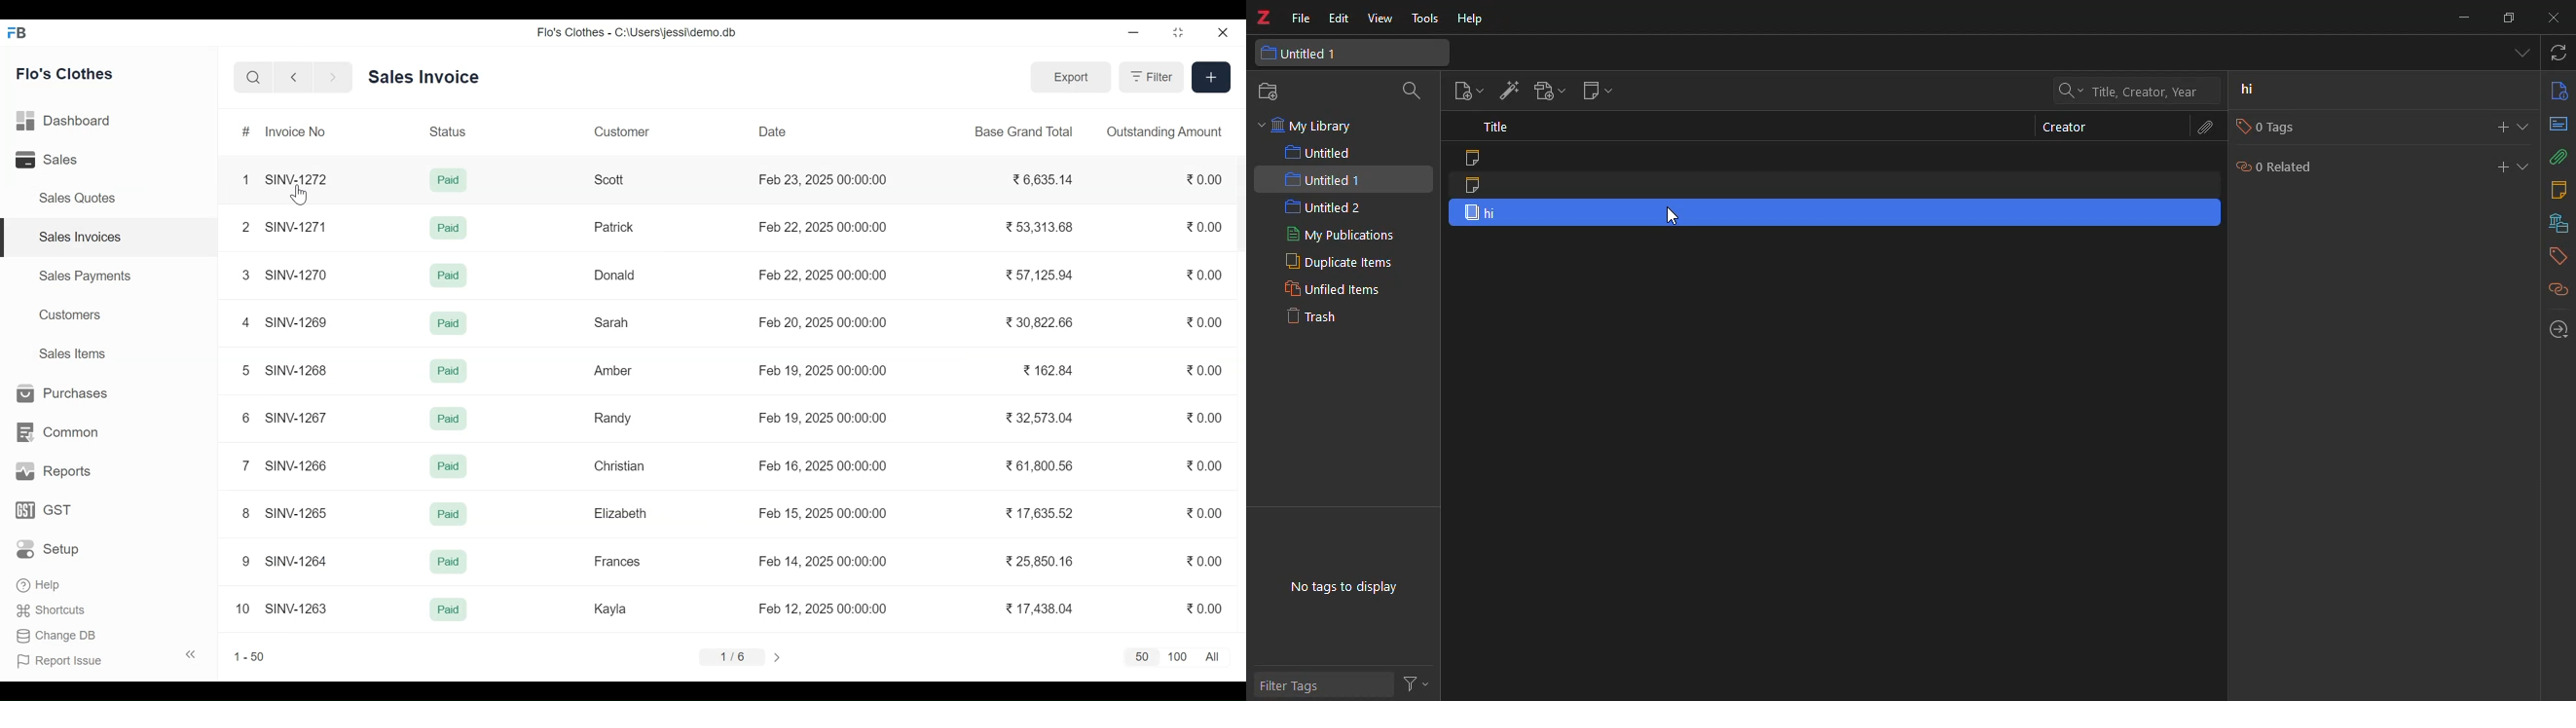 This screenshot has height=728, width=2576. What do you see at coordinates (449, 275) in the screenshot?
I see `Paid` at bounding box center [449, 275].